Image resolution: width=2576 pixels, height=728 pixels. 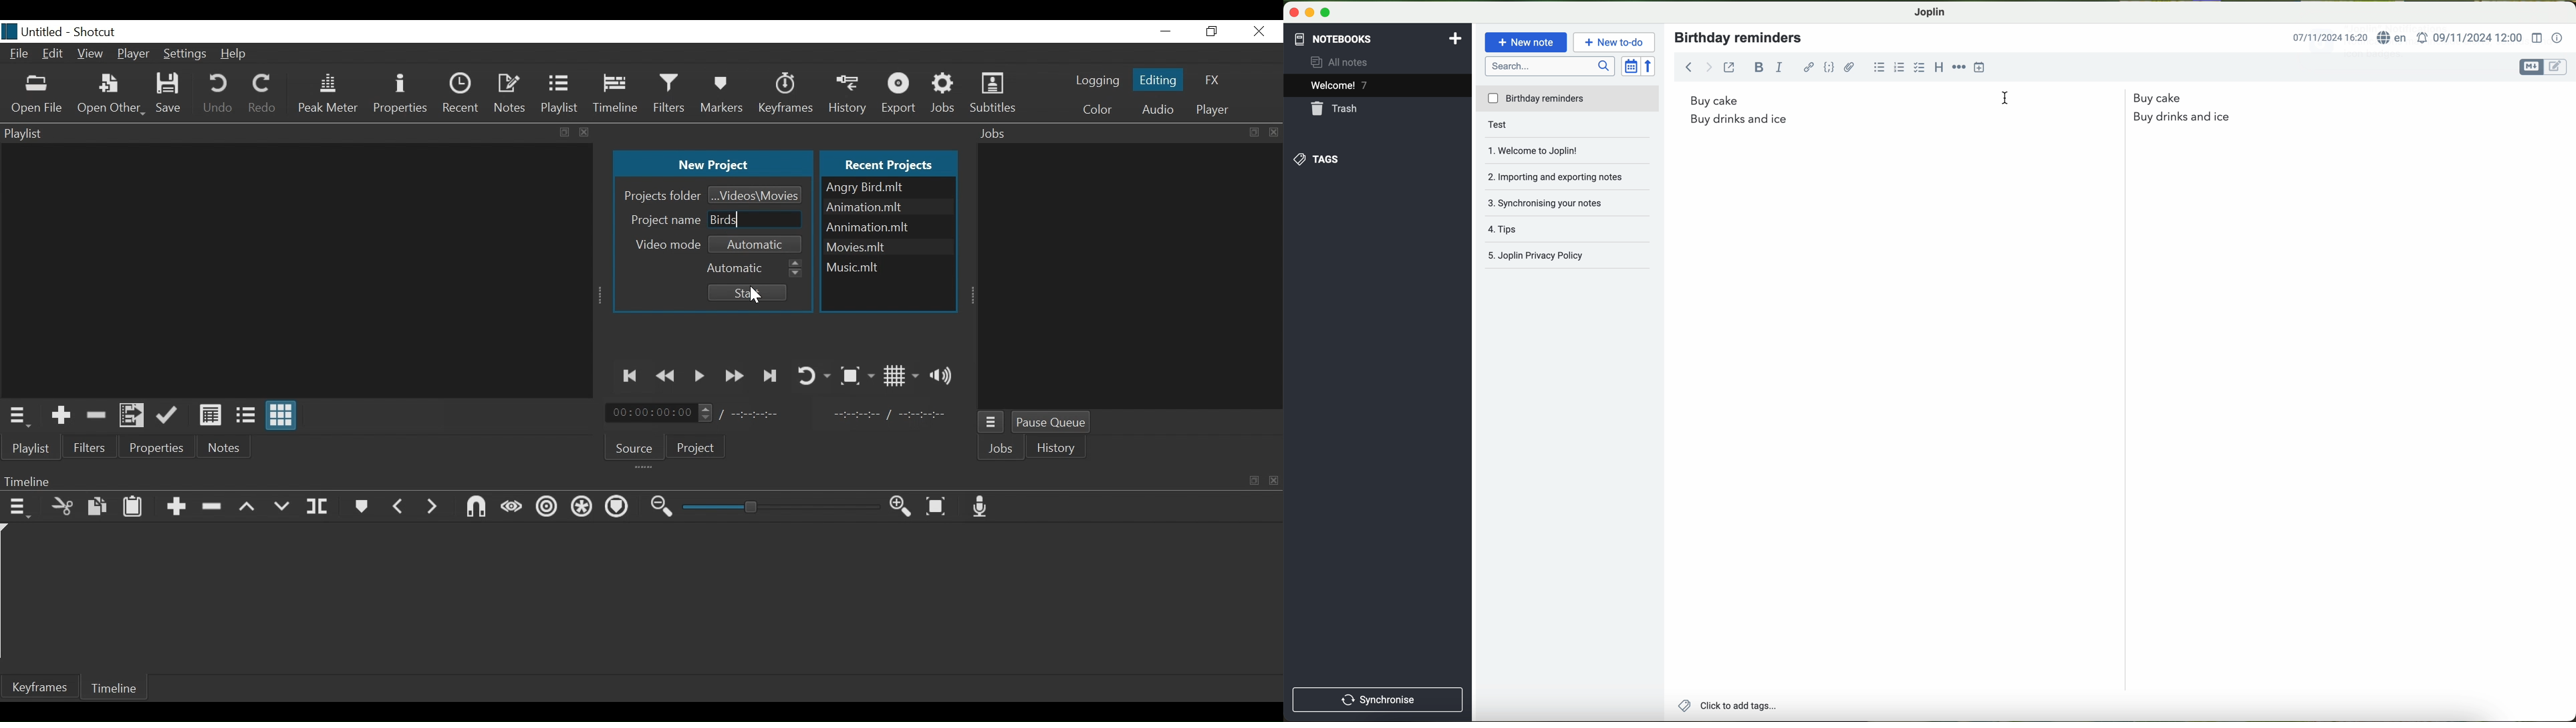 I want to click on test, so click(x=1515, y=126).